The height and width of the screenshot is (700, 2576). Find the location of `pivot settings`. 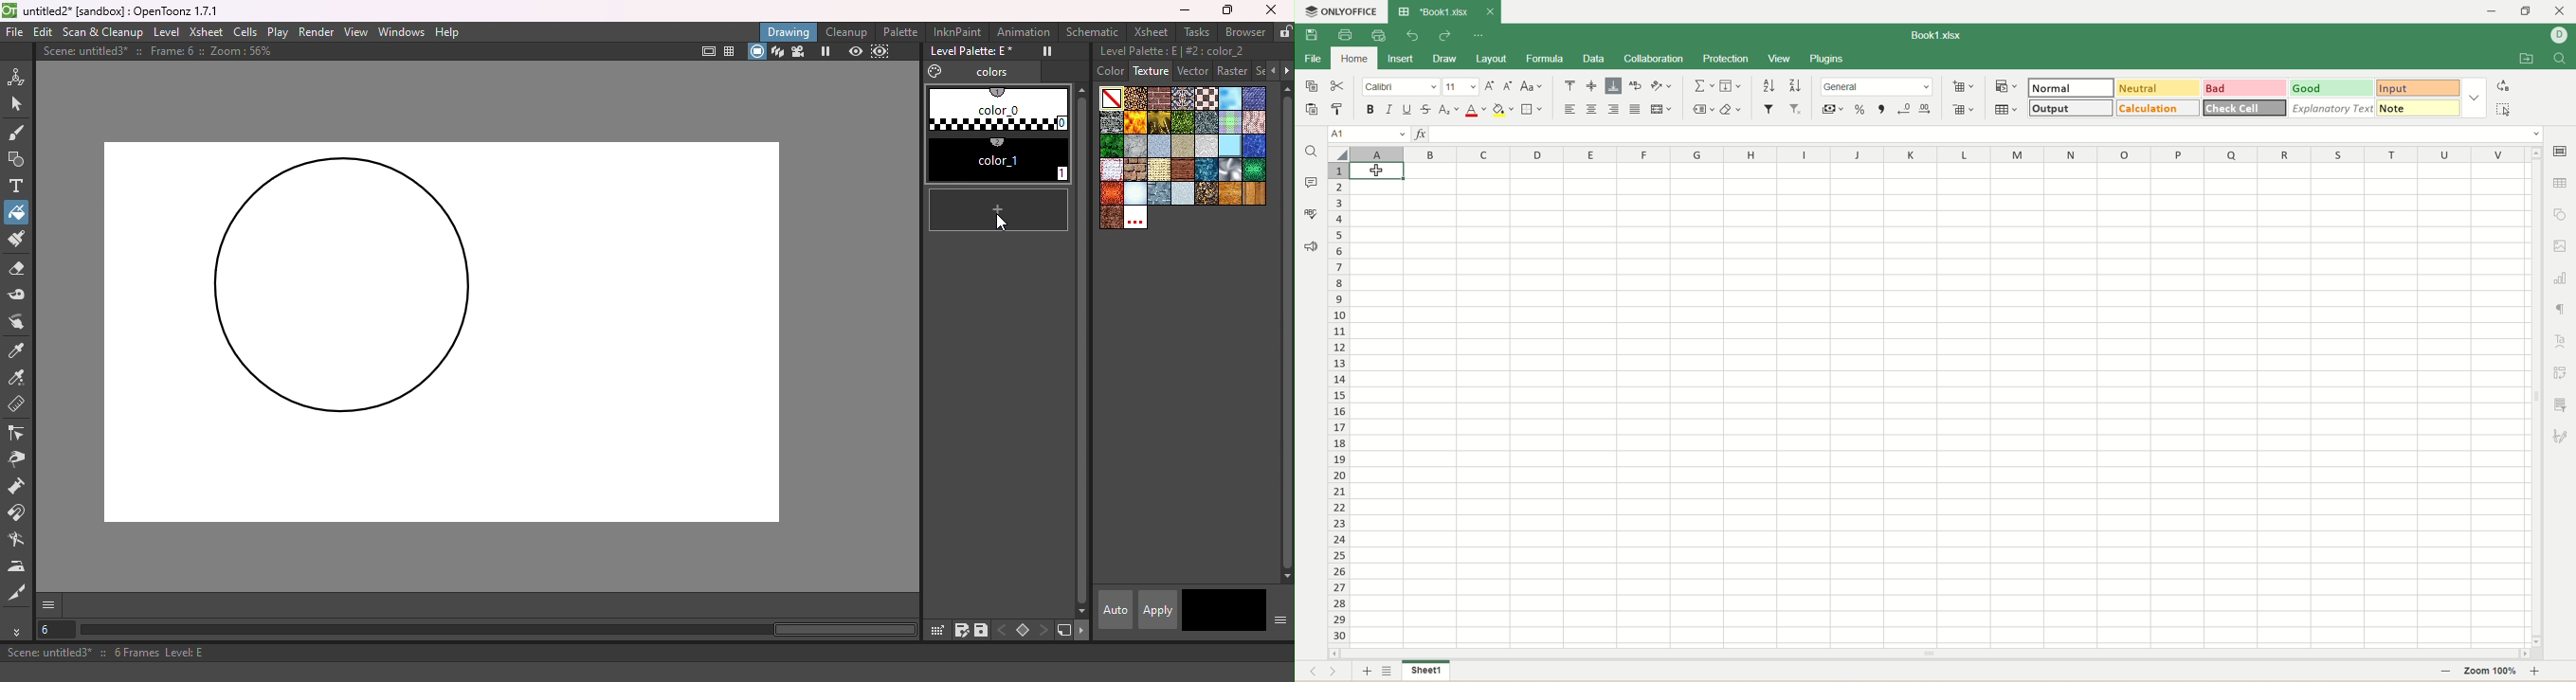

pivot settings is located at coordinates (2562, 372).